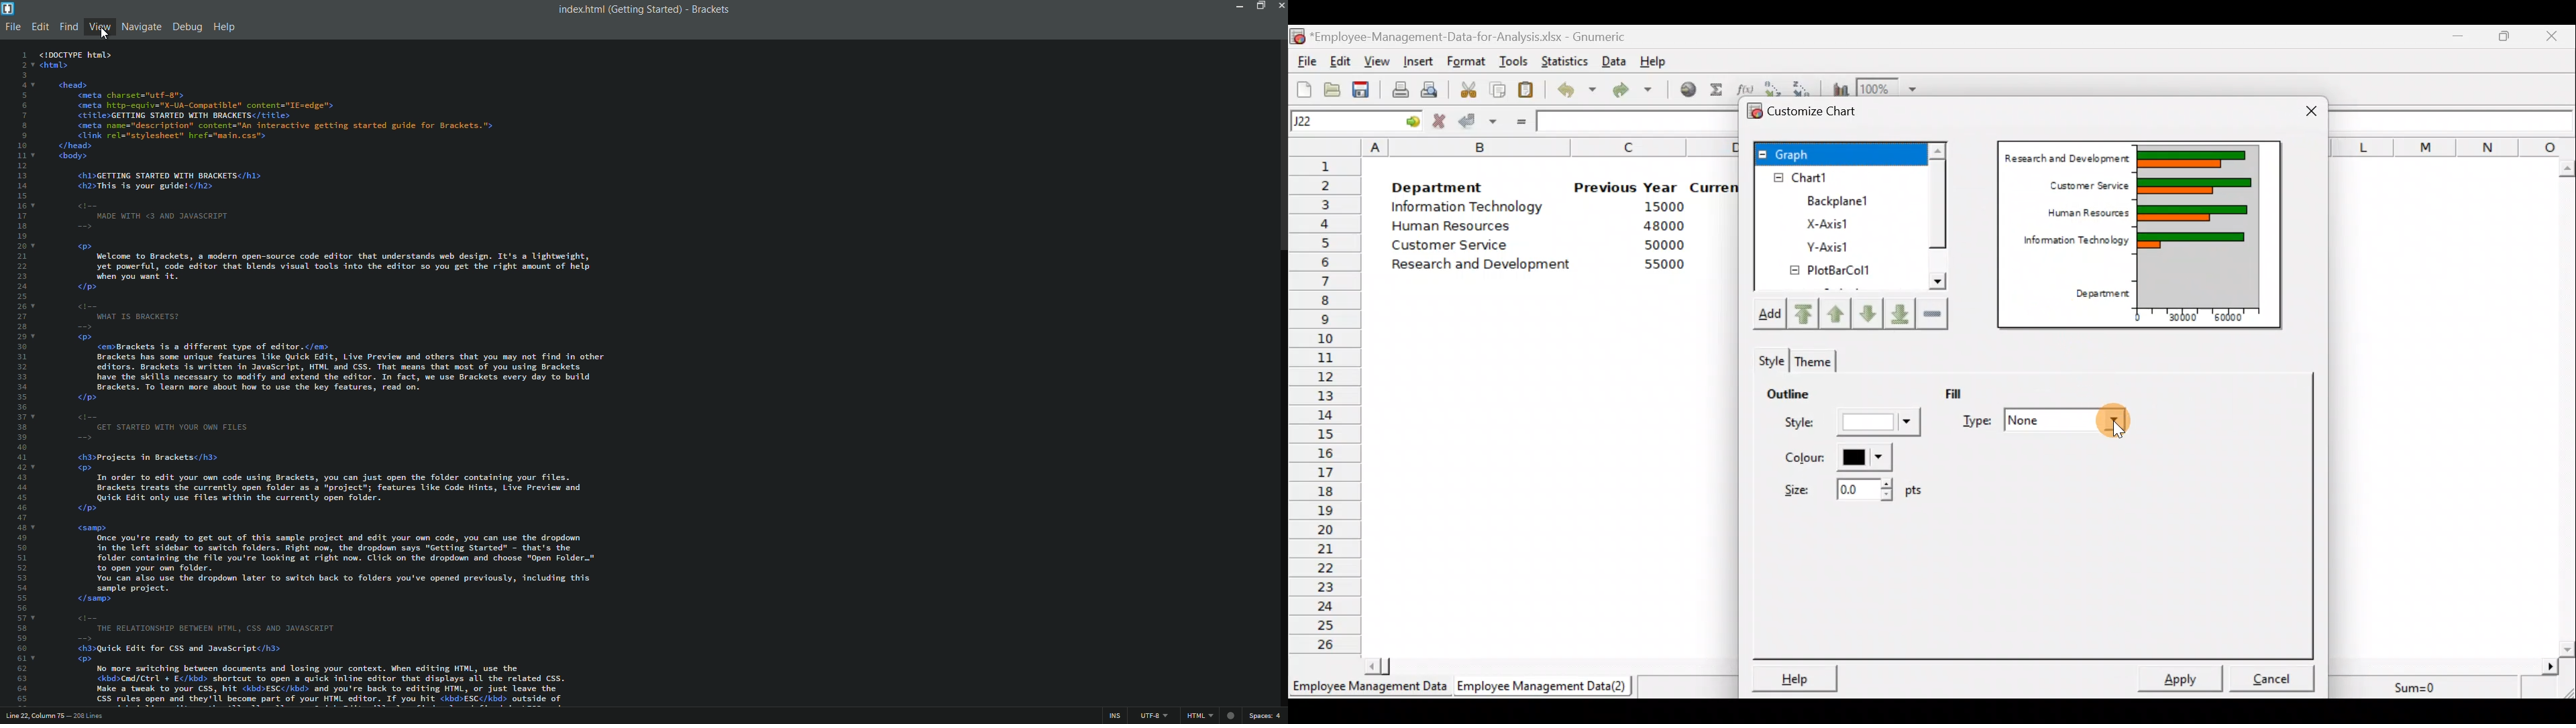  Describe the element at coordinates (1848, 425) in the screenshot. I see `Style` at that location.